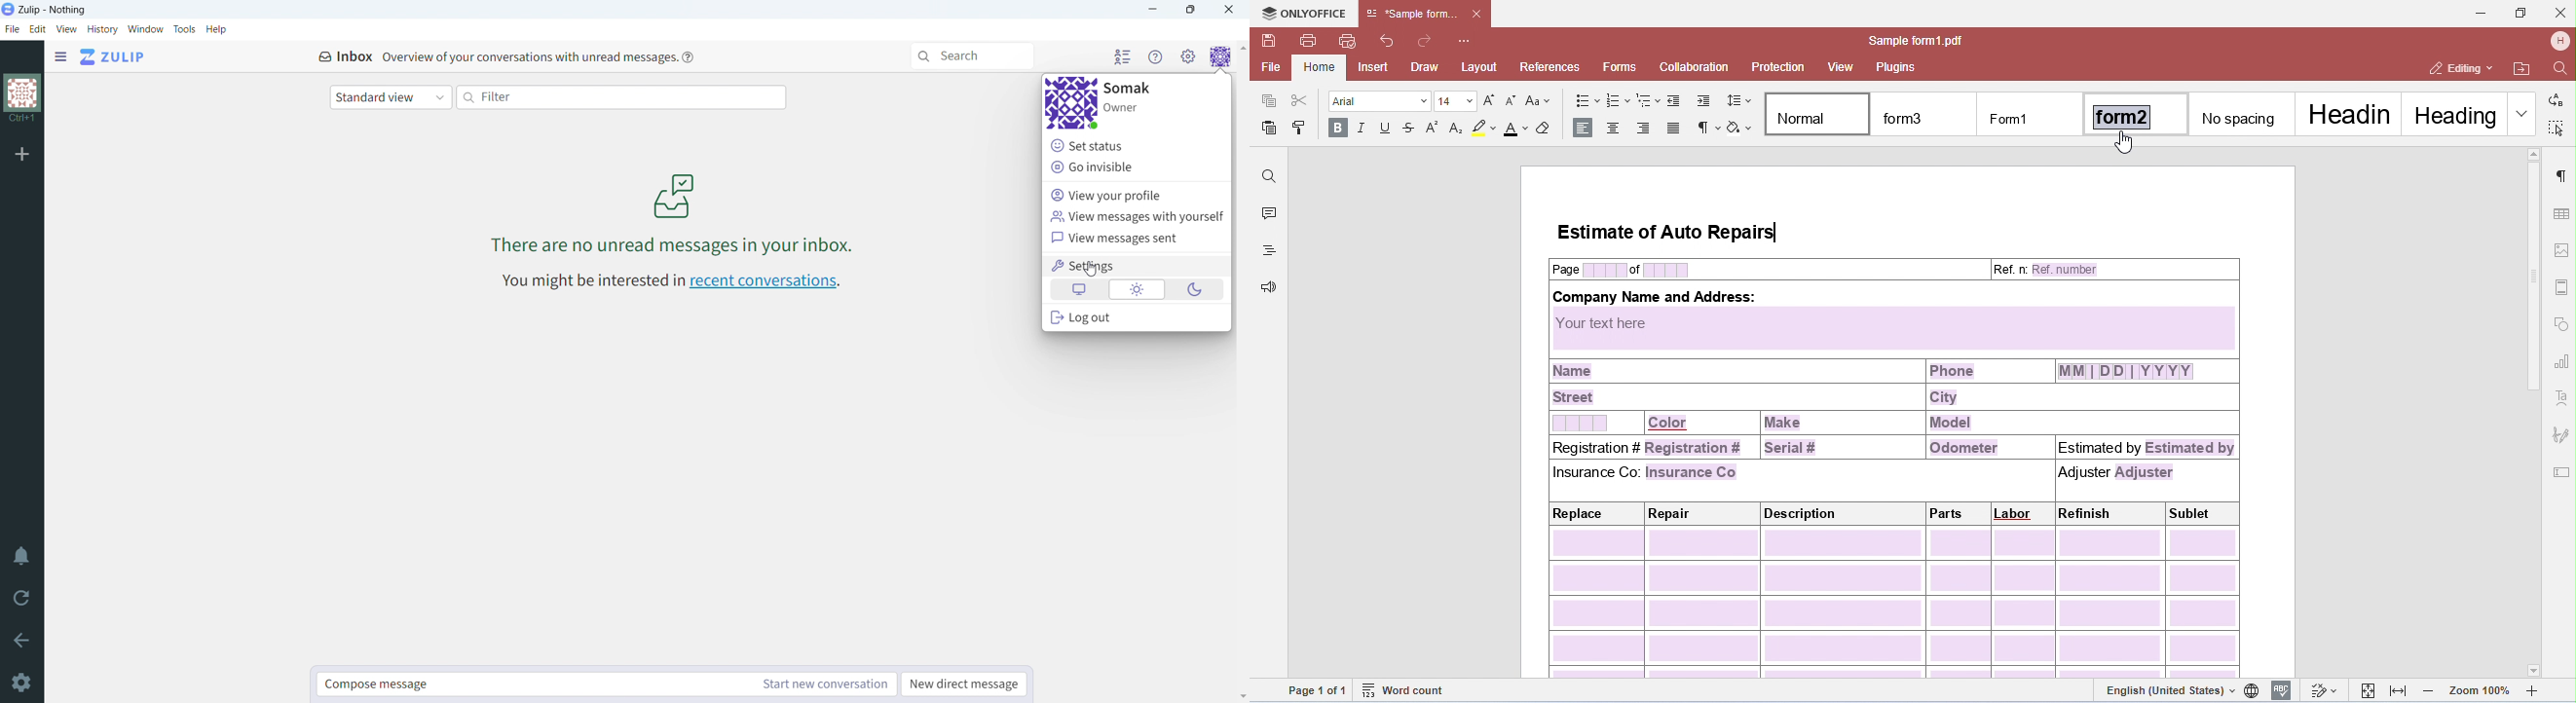 The image size is (2576, 728). I want to click on dark theme, so click(1197, 289).